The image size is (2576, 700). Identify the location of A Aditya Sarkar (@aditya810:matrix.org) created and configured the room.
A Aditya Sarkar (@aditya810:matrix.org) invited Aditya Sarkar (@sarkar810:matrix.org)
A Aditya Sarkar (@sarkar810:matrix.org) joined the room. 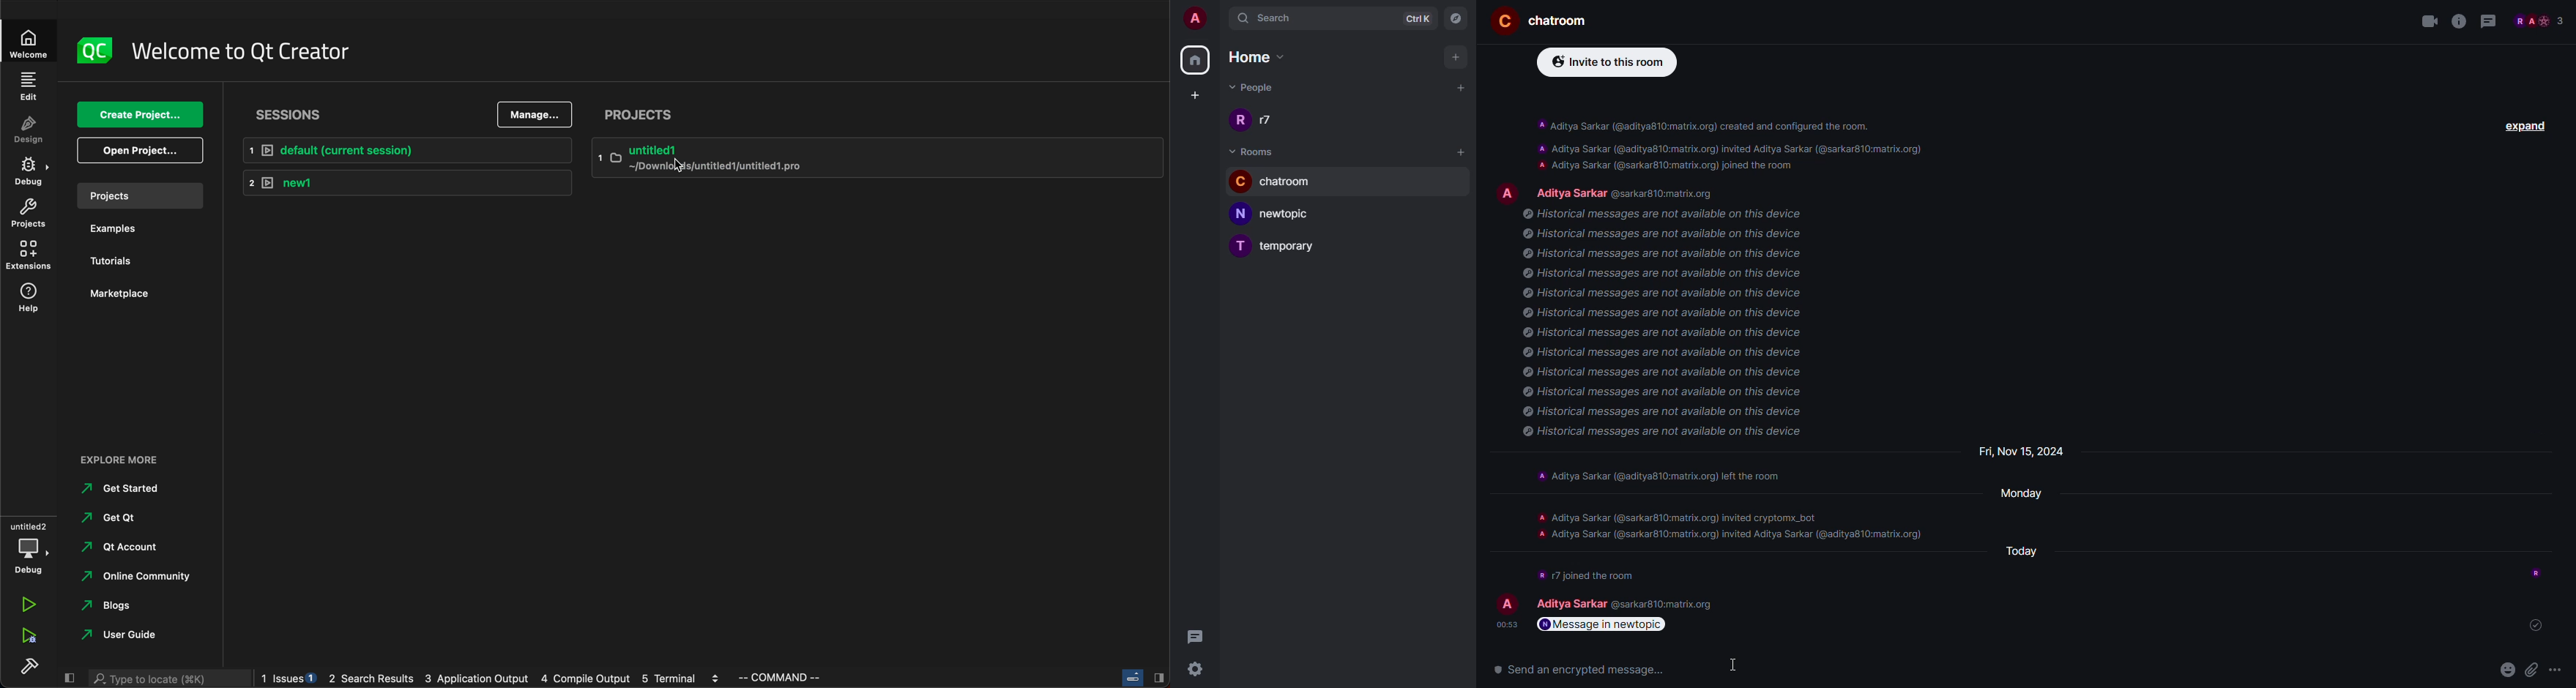
(1727, 139).